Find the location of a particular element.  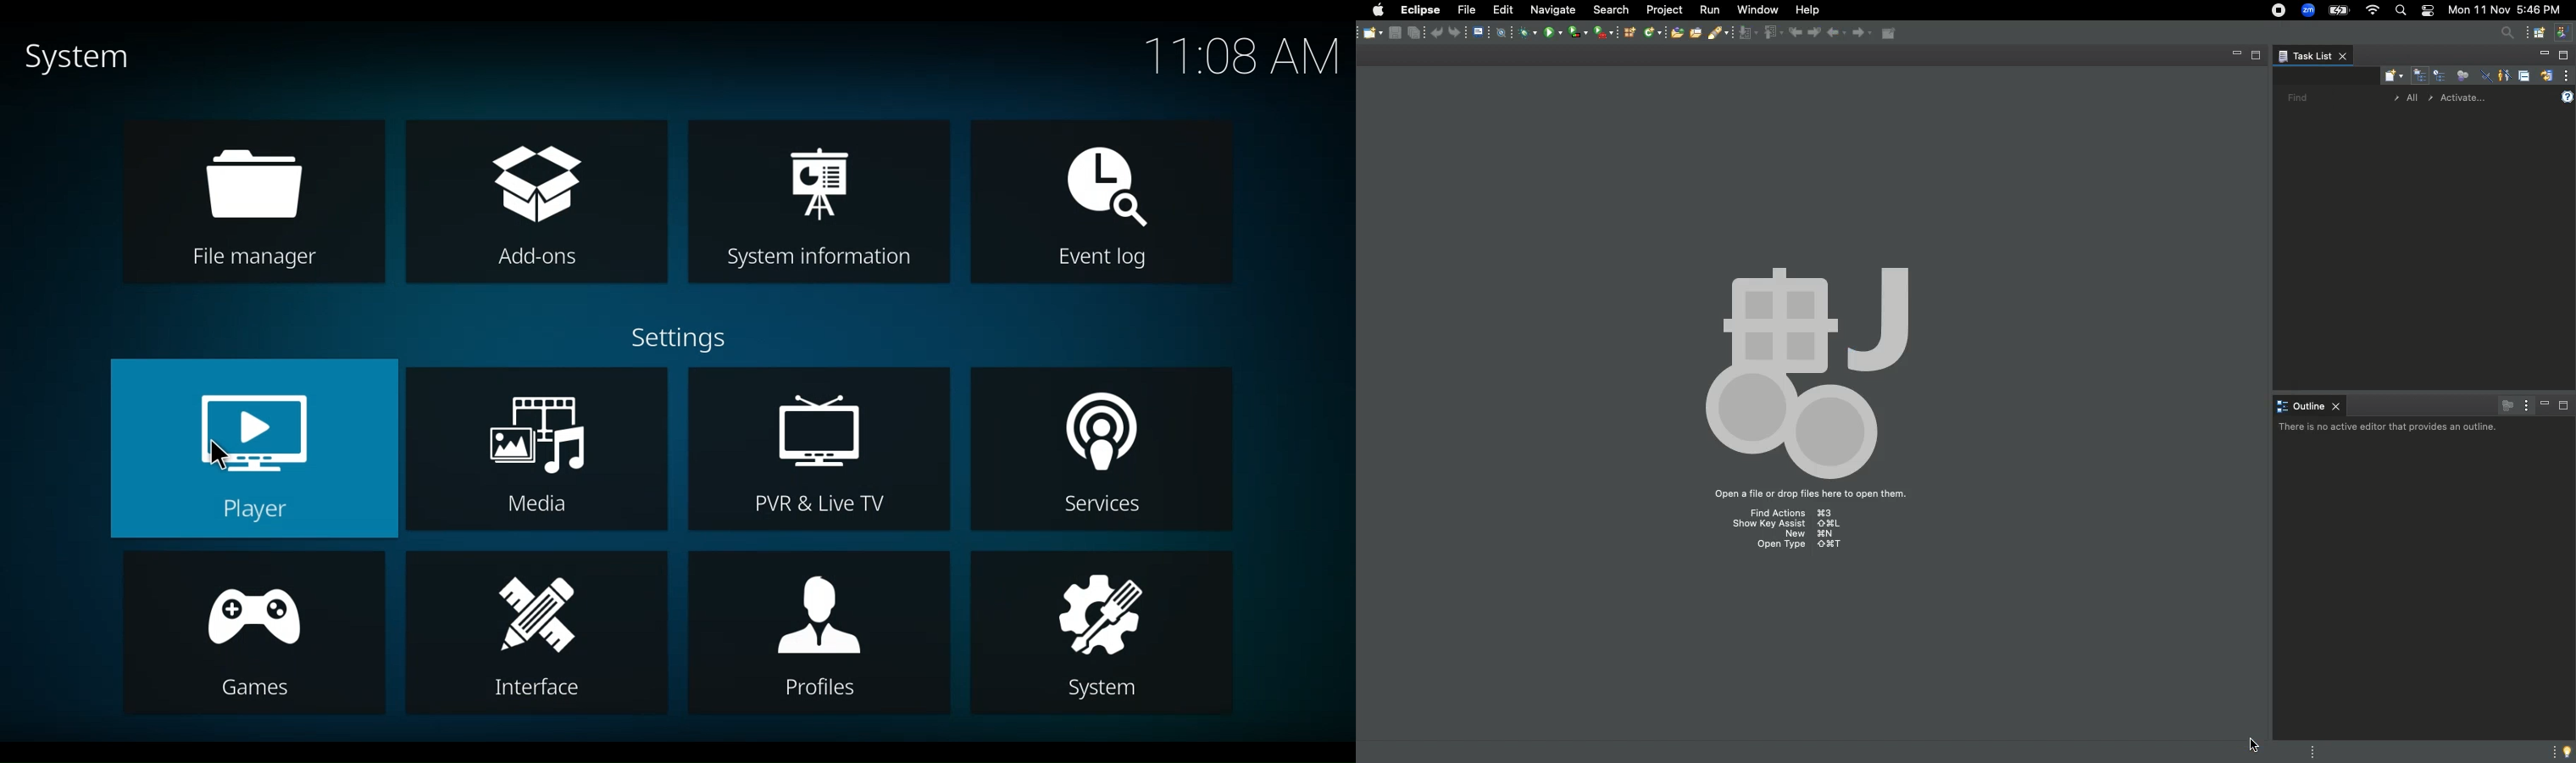

Services is located at coordinates (1099, 450).